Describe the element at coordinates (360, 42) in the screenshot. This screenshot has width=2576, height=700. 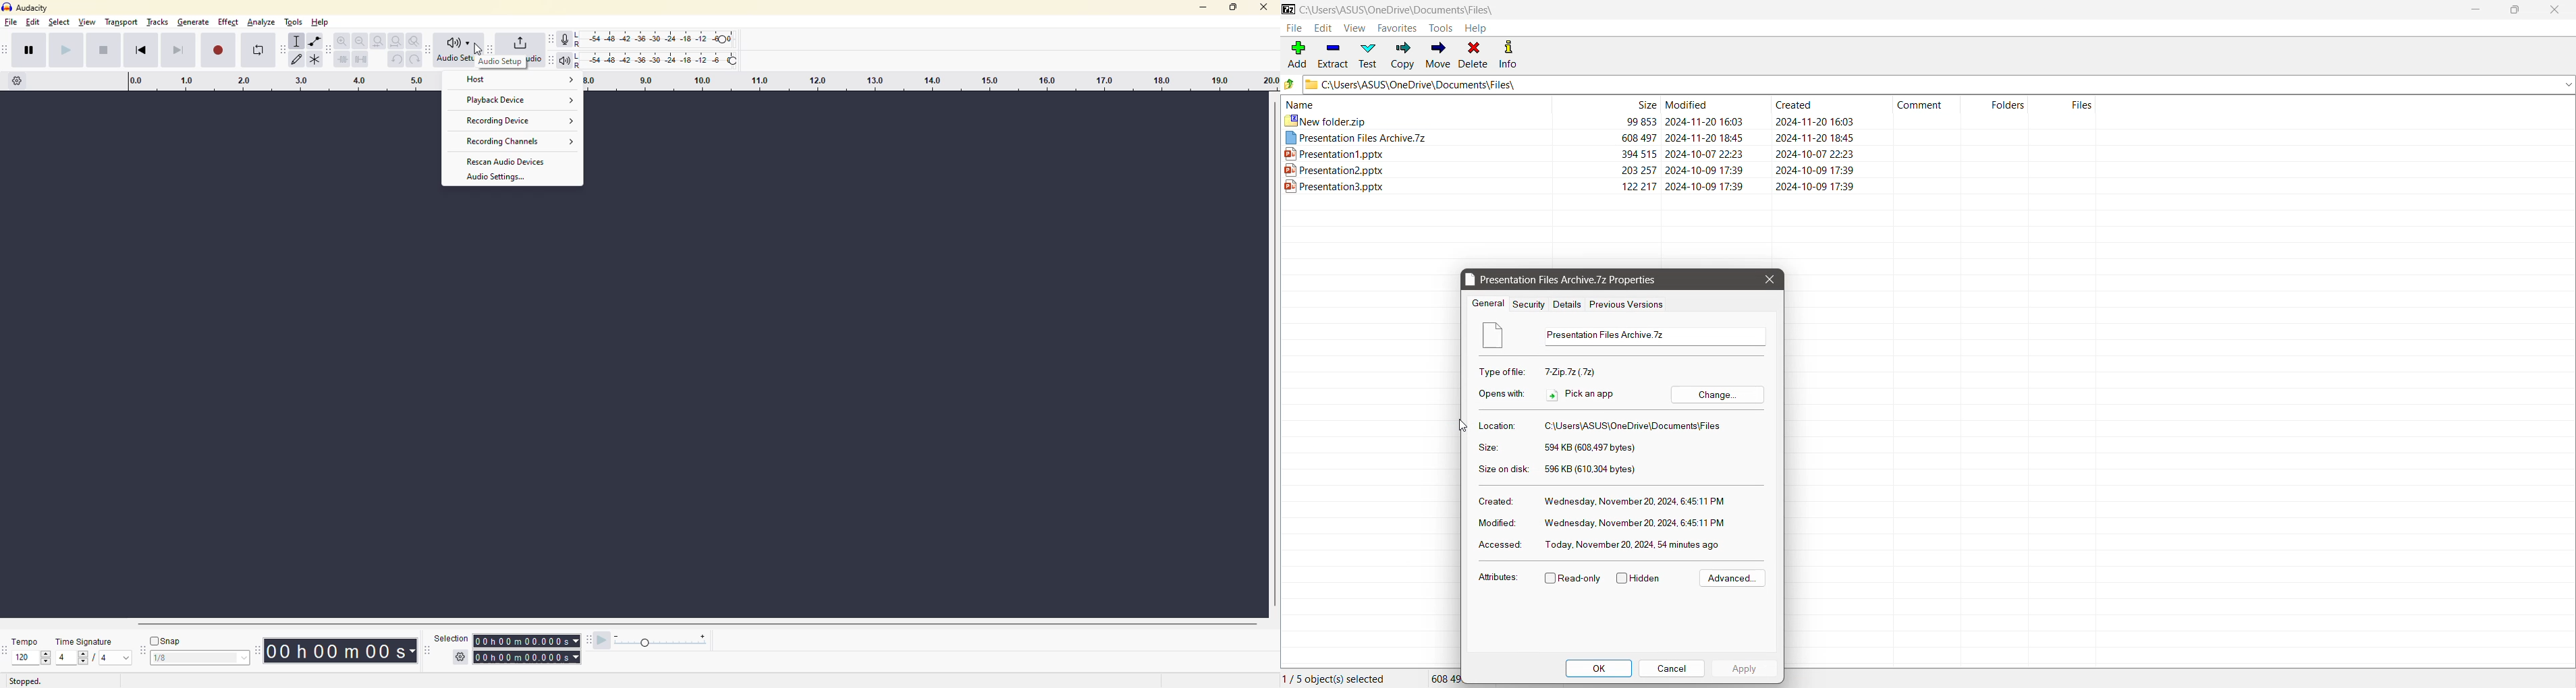
I see `zoom out` at that location.